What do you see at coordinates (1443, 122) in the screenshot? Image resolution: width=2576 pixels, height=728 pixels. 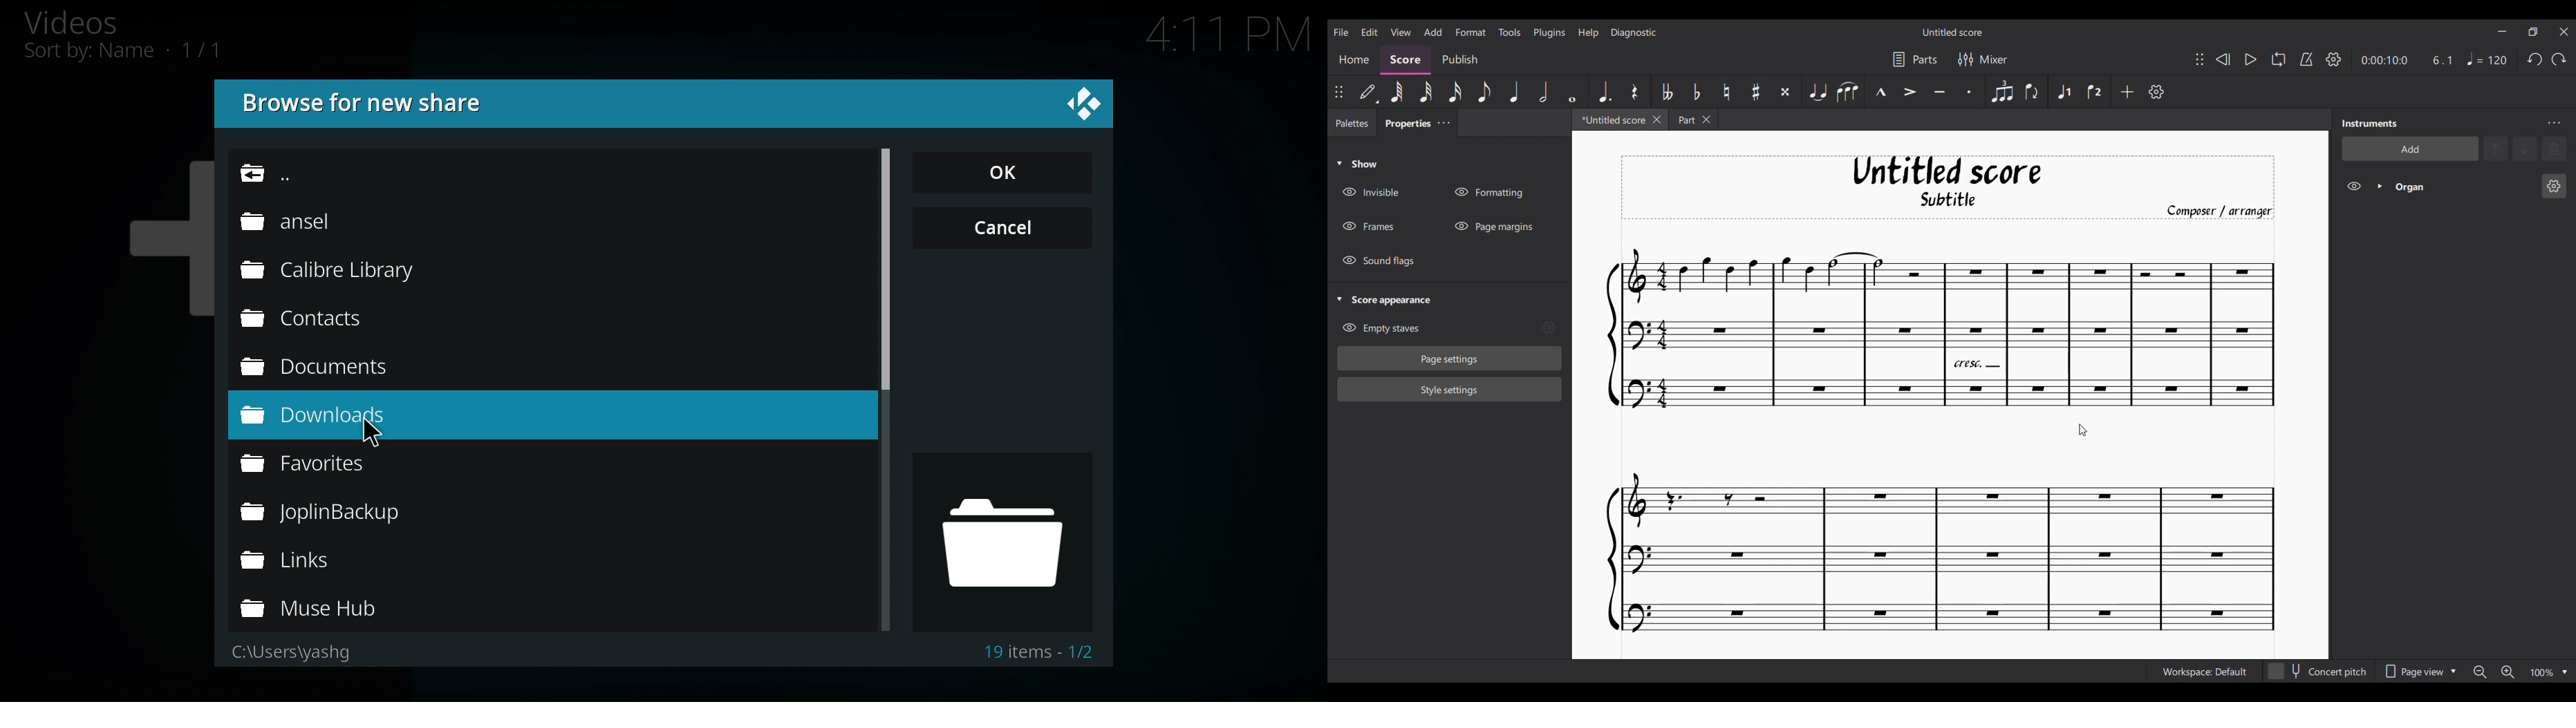 I see `Close/Undock Properties tab` at bounding box center [1443, 122].